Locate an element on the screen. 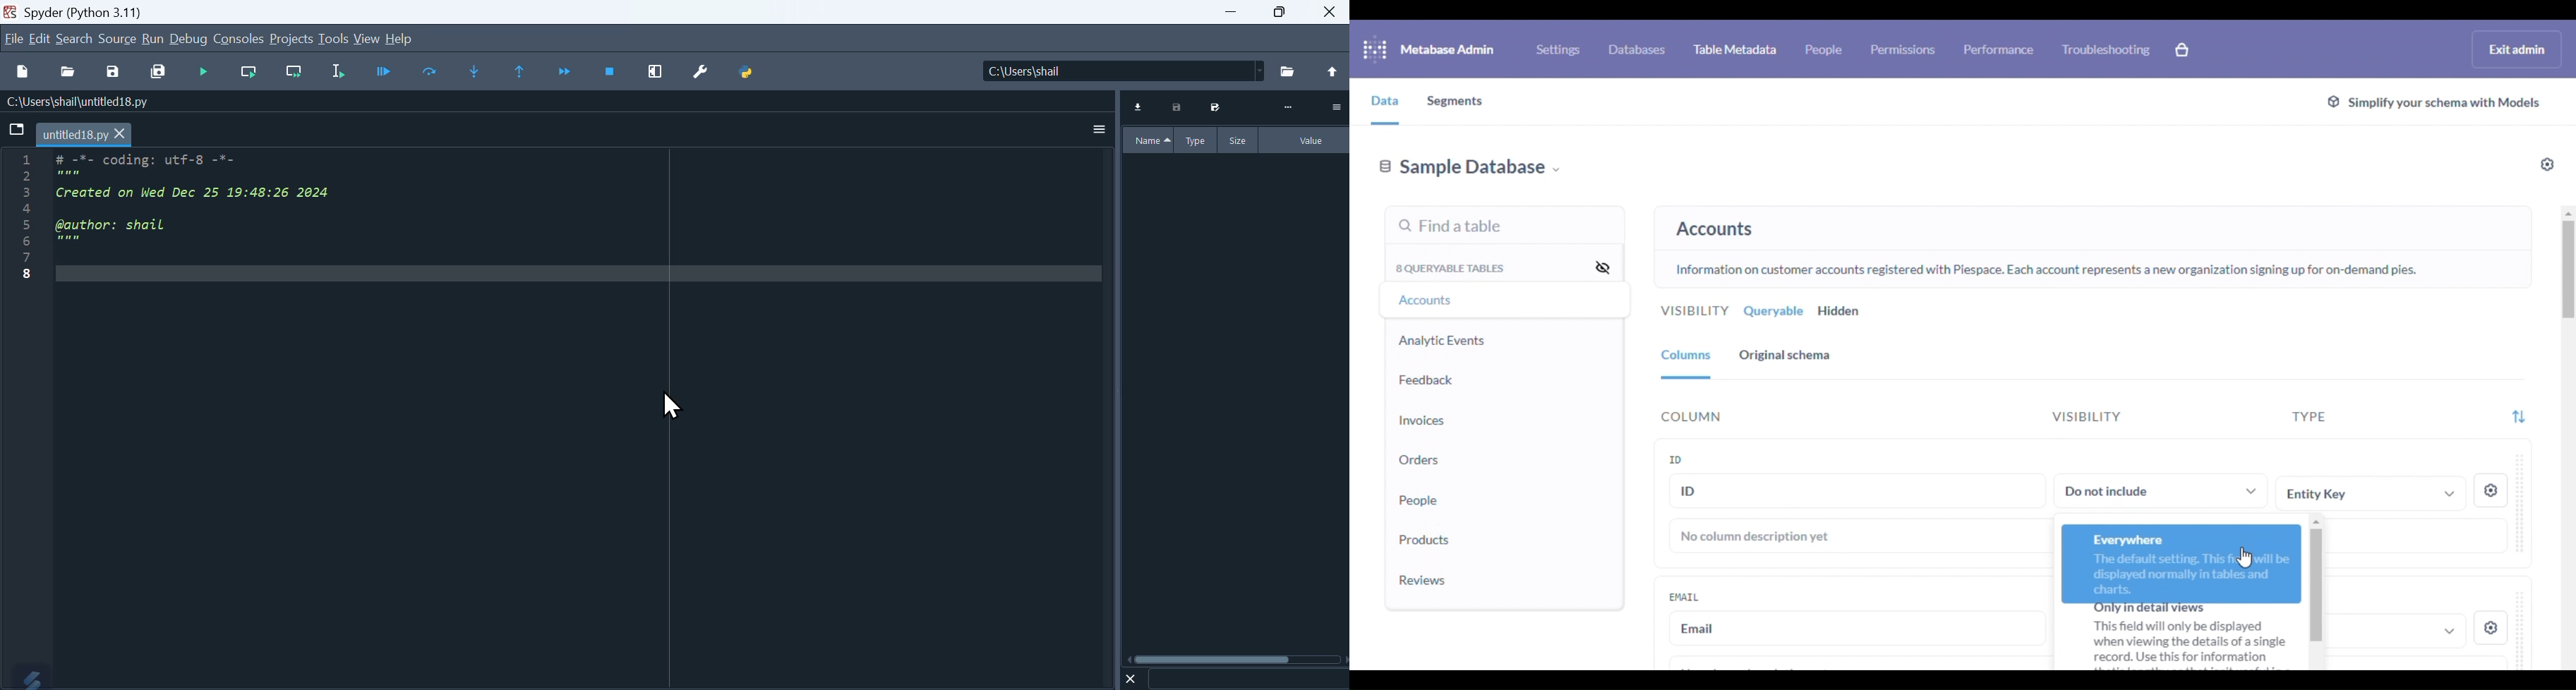  cursor is located at coordinates (673, 407).